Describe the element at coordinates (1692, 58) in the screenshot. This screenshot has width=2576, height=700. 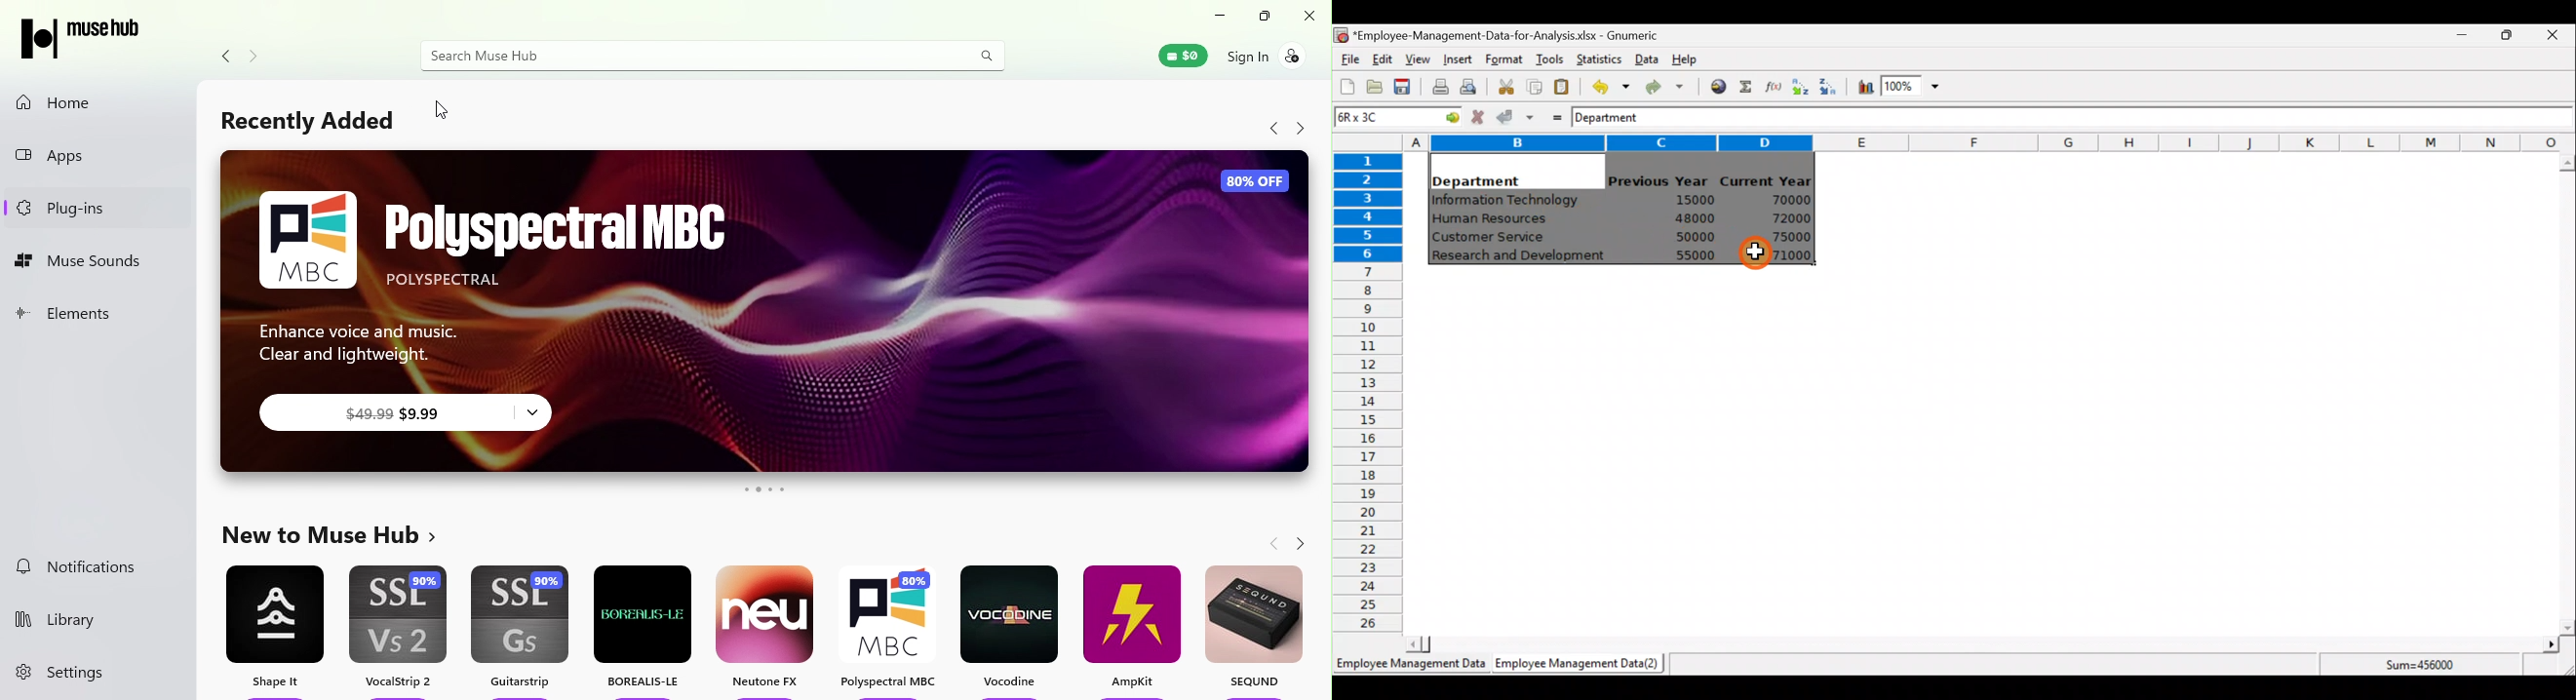
I see `Help` at that location.